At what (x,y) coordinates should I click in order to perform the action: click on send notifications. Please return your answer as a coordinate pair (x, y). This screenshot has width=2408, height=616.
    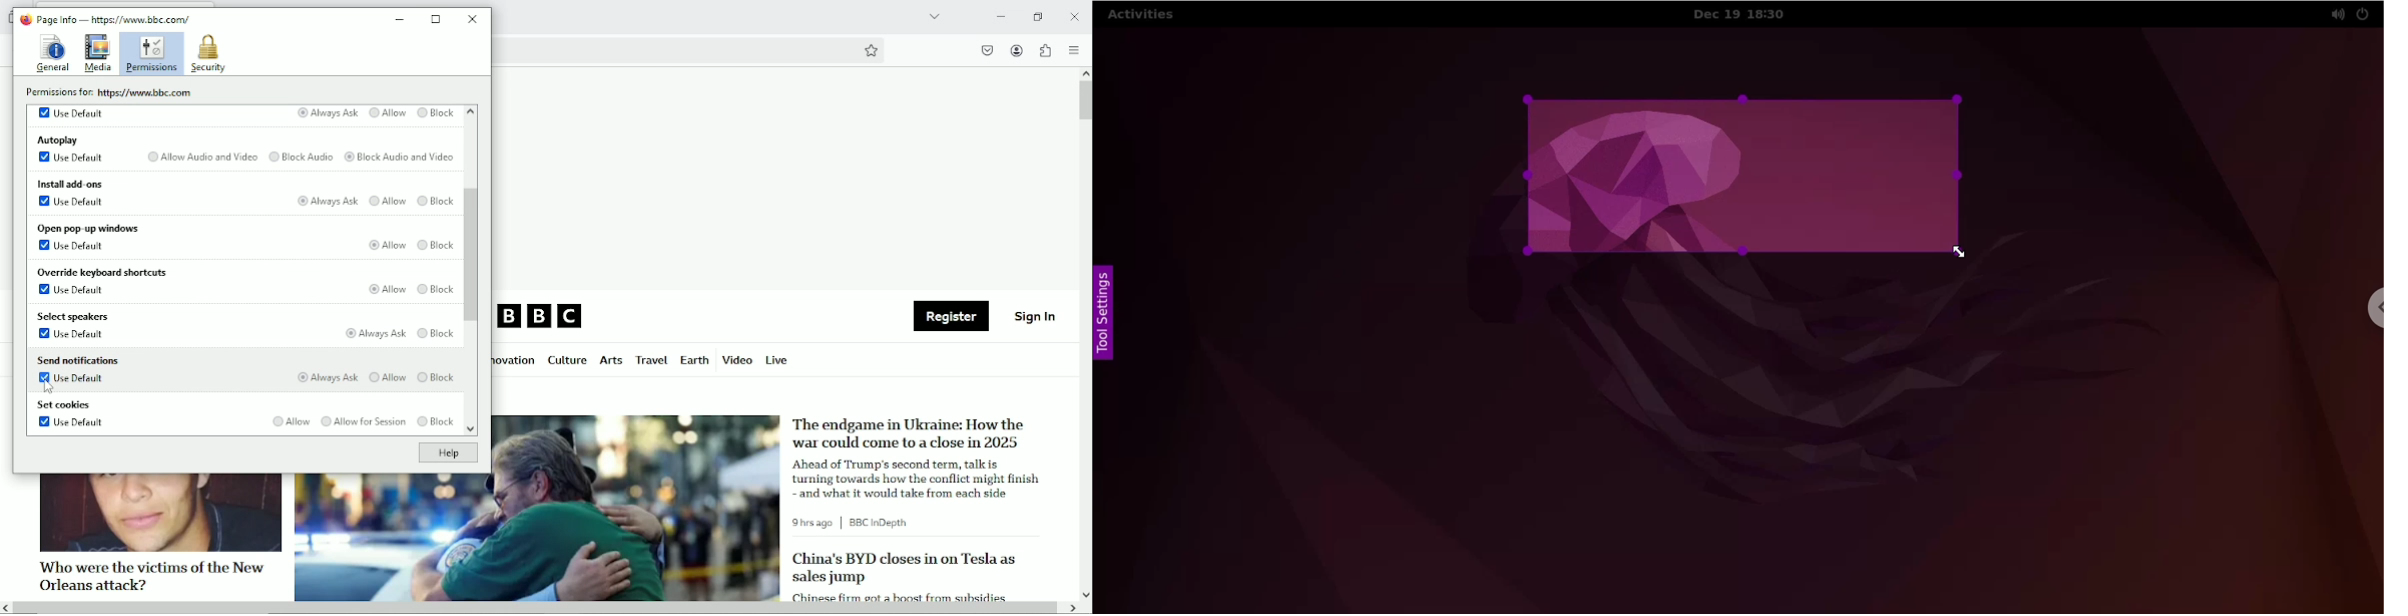
    Looking at the image, I should click on (77, 359).